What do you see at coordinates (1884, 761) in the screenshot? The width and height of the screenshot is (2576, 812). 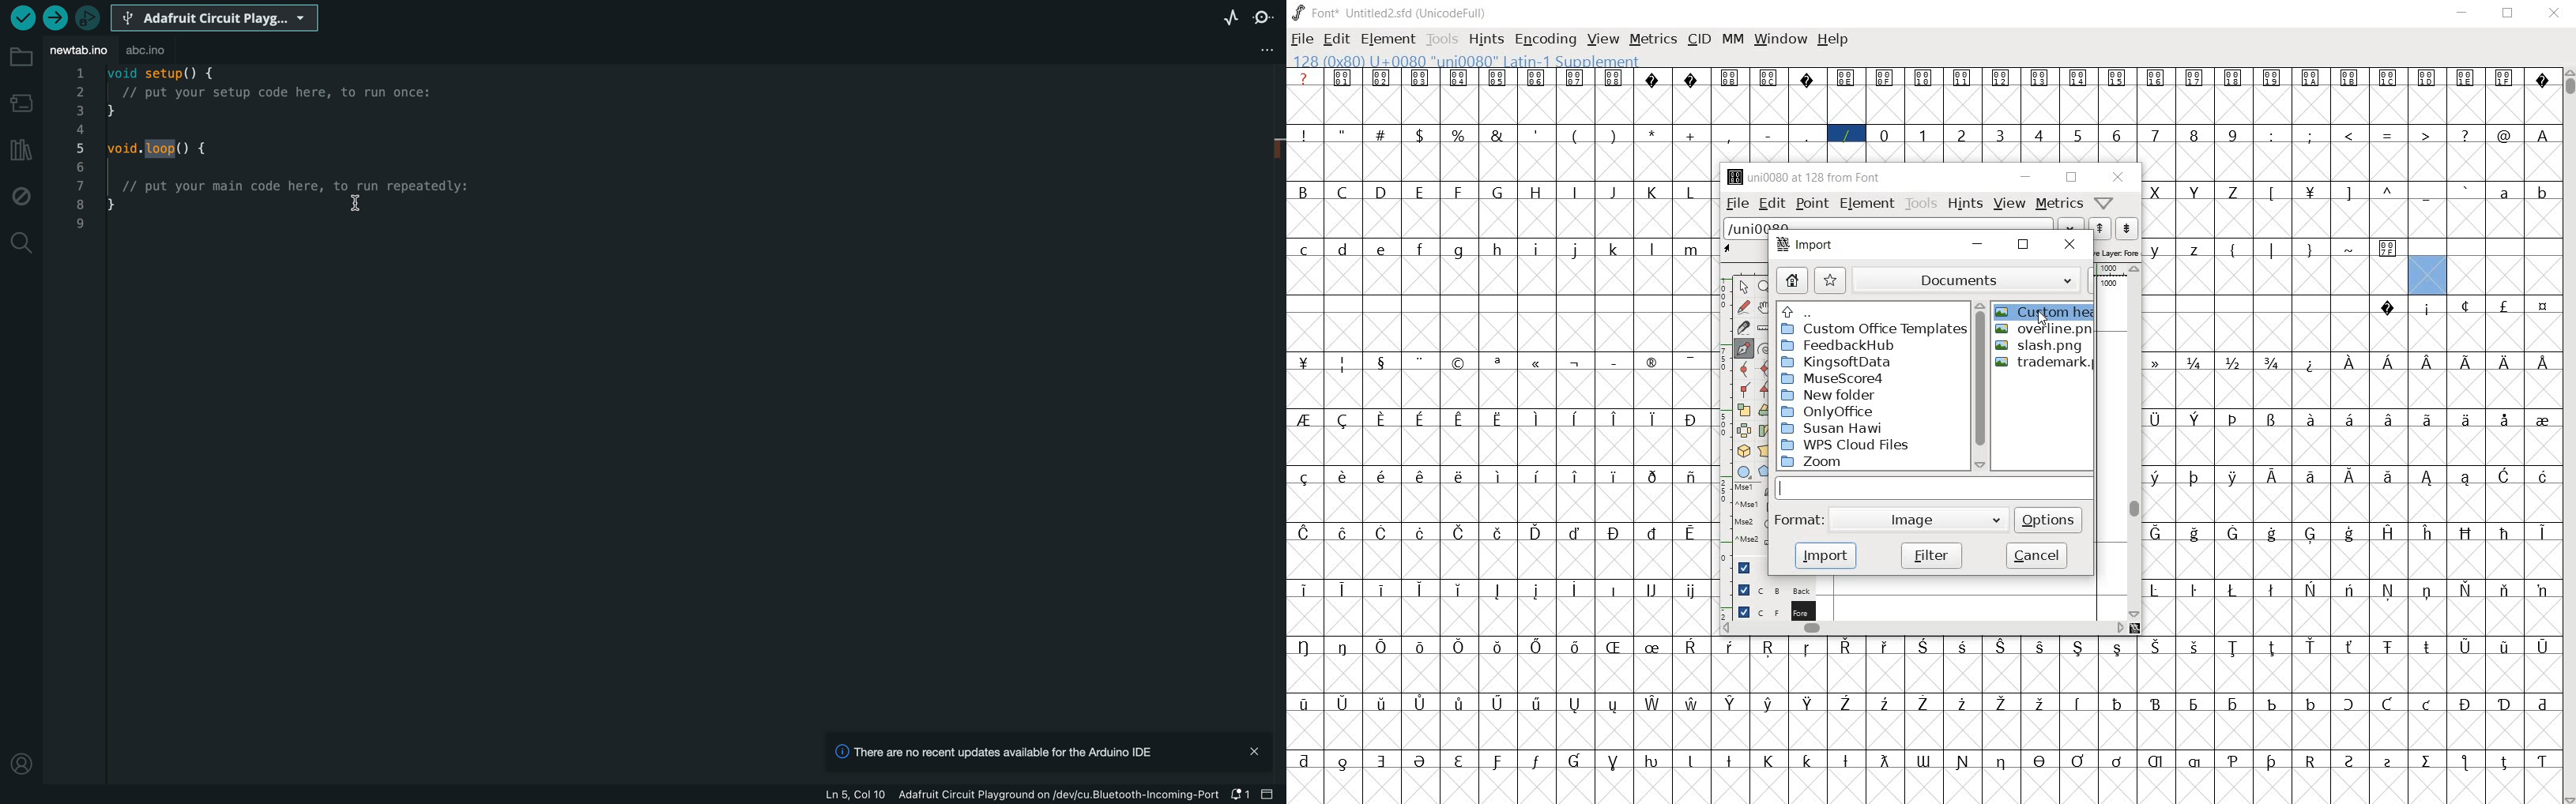 I see `glyph` at bounding box center [1884, 761].